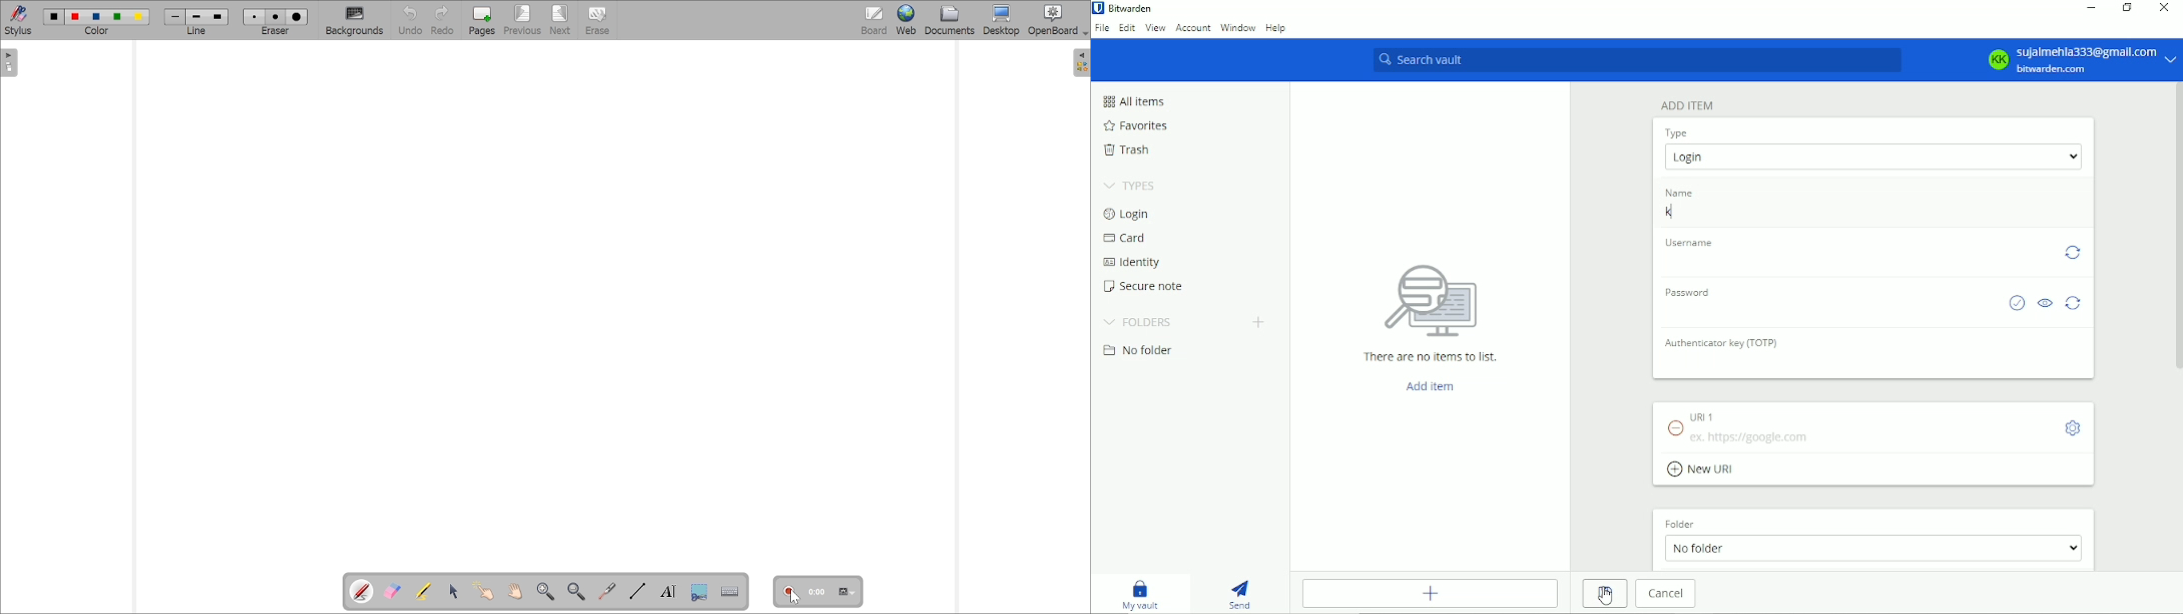 Image resolution: width=2184 pixels, height=616 pixels. I want to click on All items, so click(1133, 101).